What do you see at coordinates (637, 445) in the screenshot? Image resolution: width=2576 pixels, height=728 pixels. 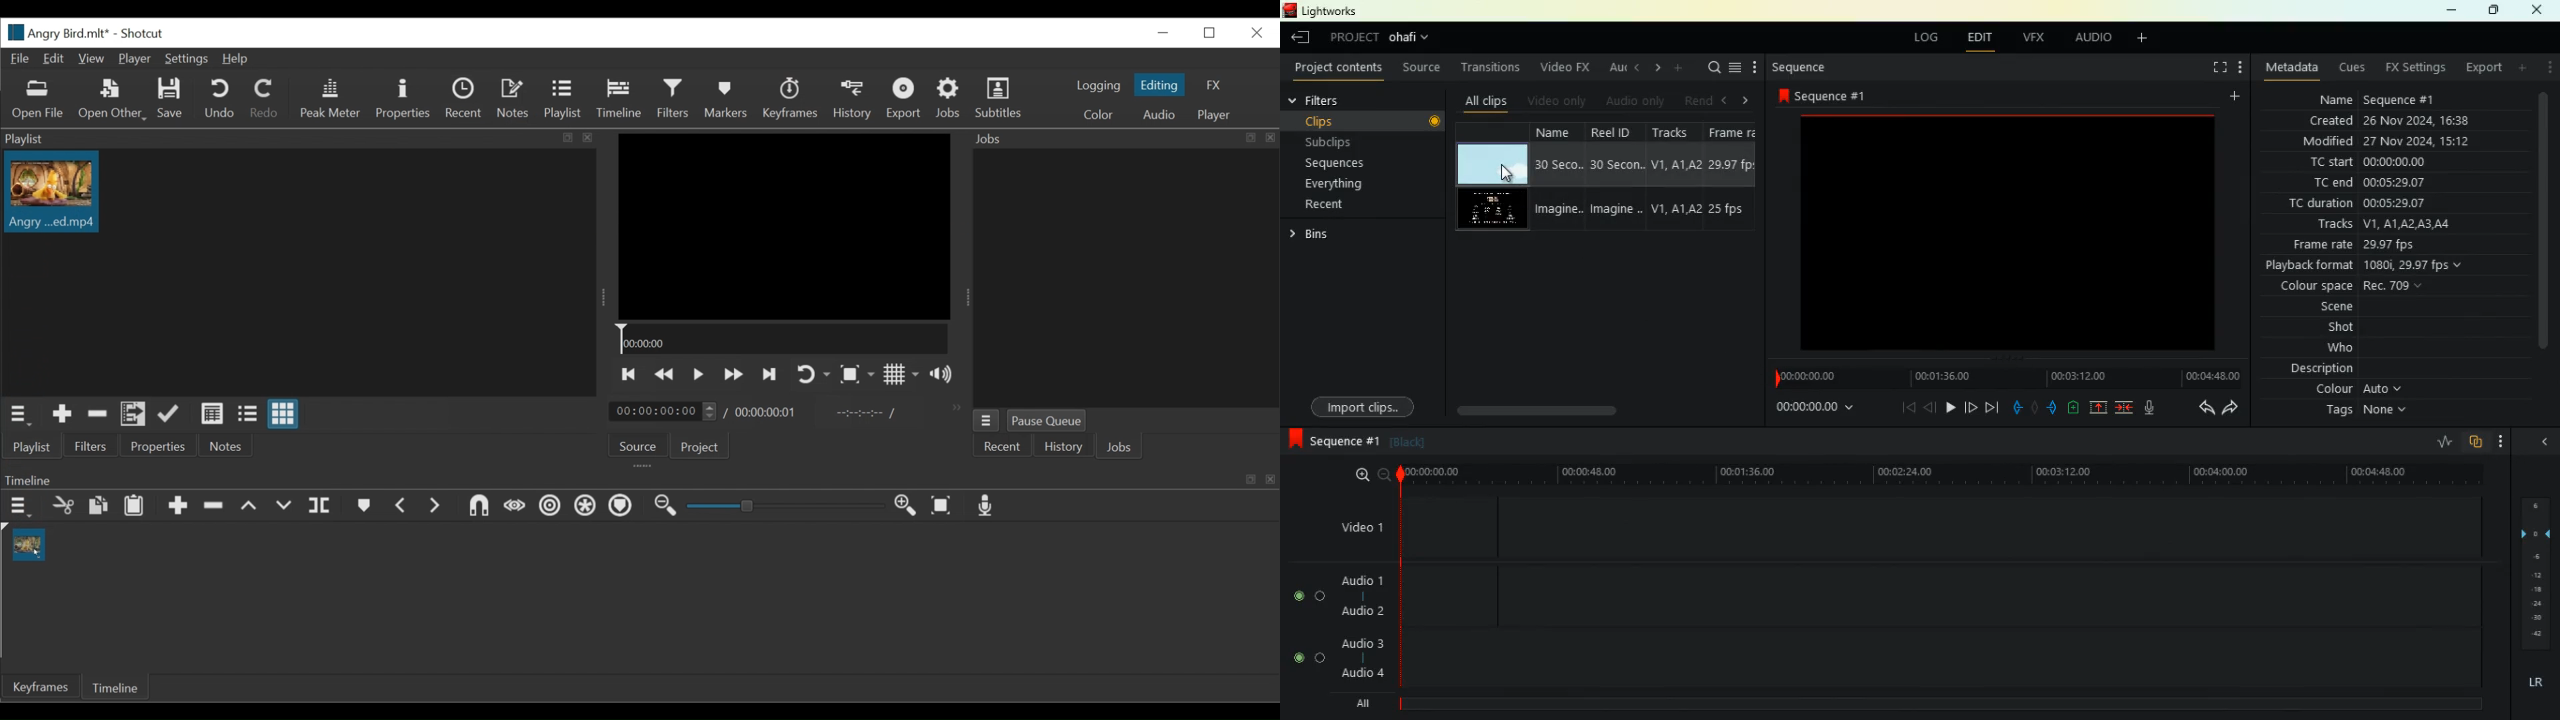 I see `Source` at bounding box center [637, 445].